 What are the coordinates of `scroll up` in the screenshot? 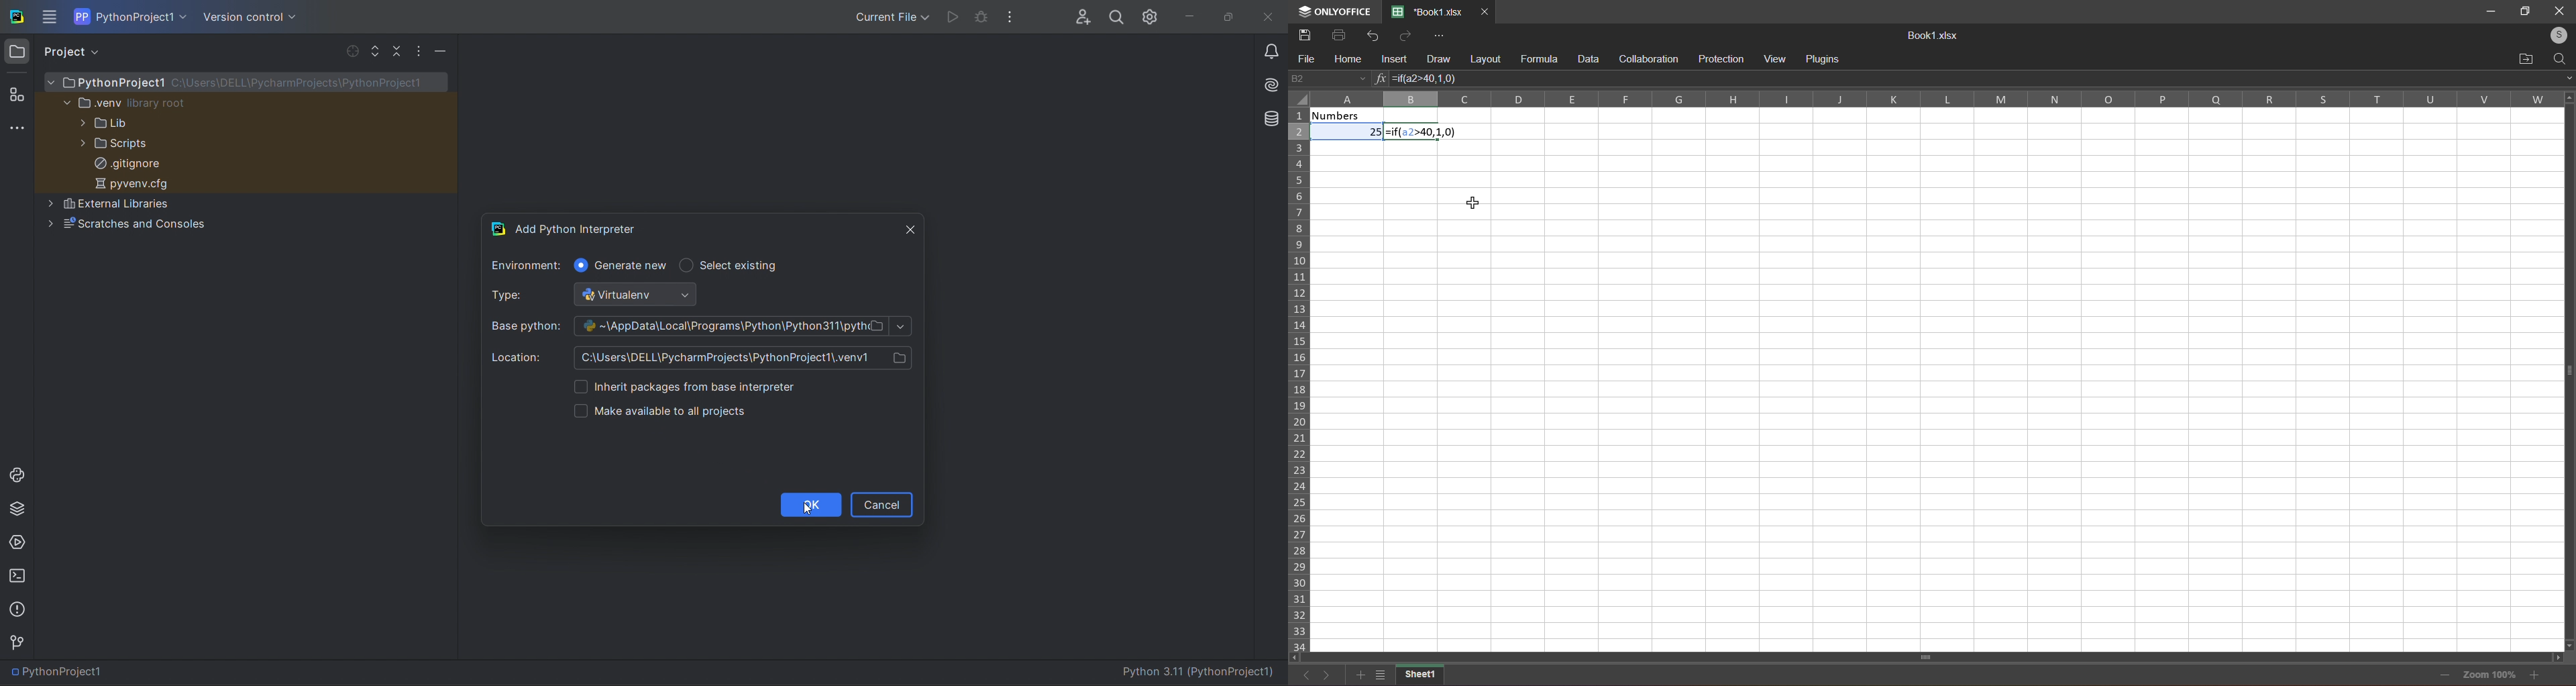 It's located at (2566, 97).